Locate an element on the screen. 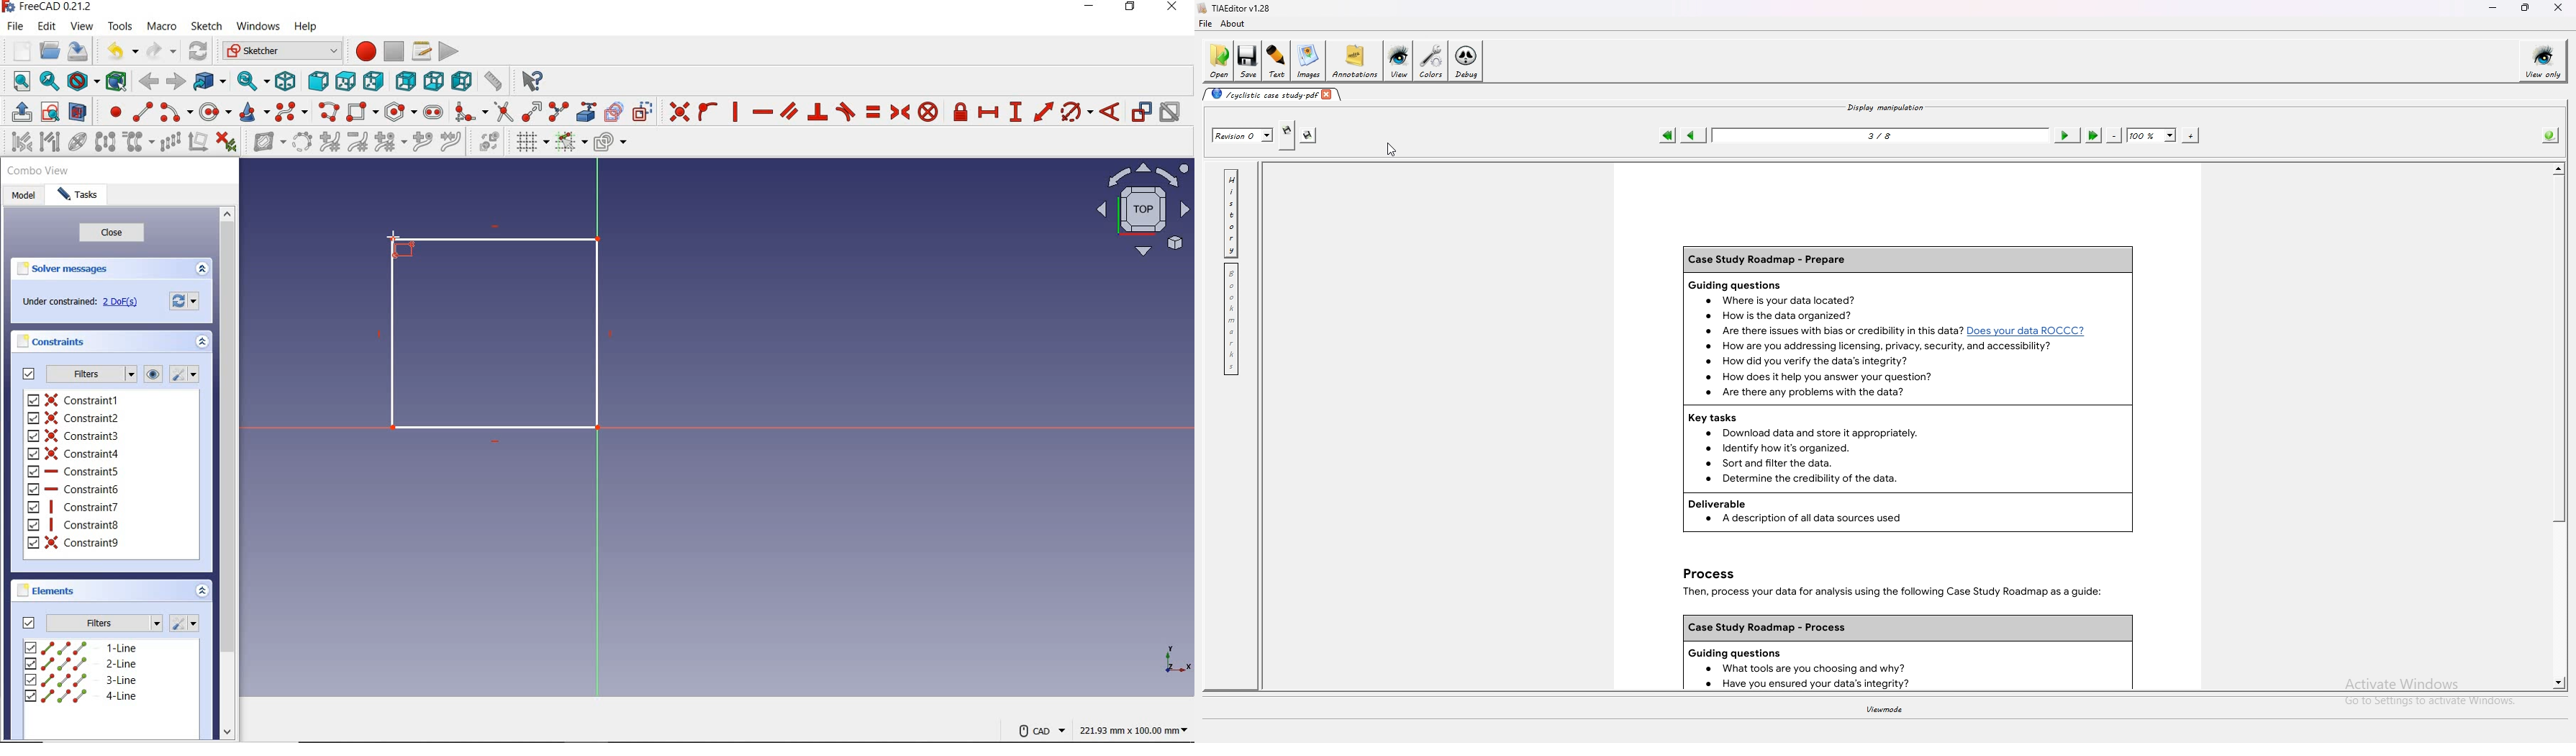 The height and width of the screenshot is (756, 2576). constrain block is located at coordinates (929, 112).